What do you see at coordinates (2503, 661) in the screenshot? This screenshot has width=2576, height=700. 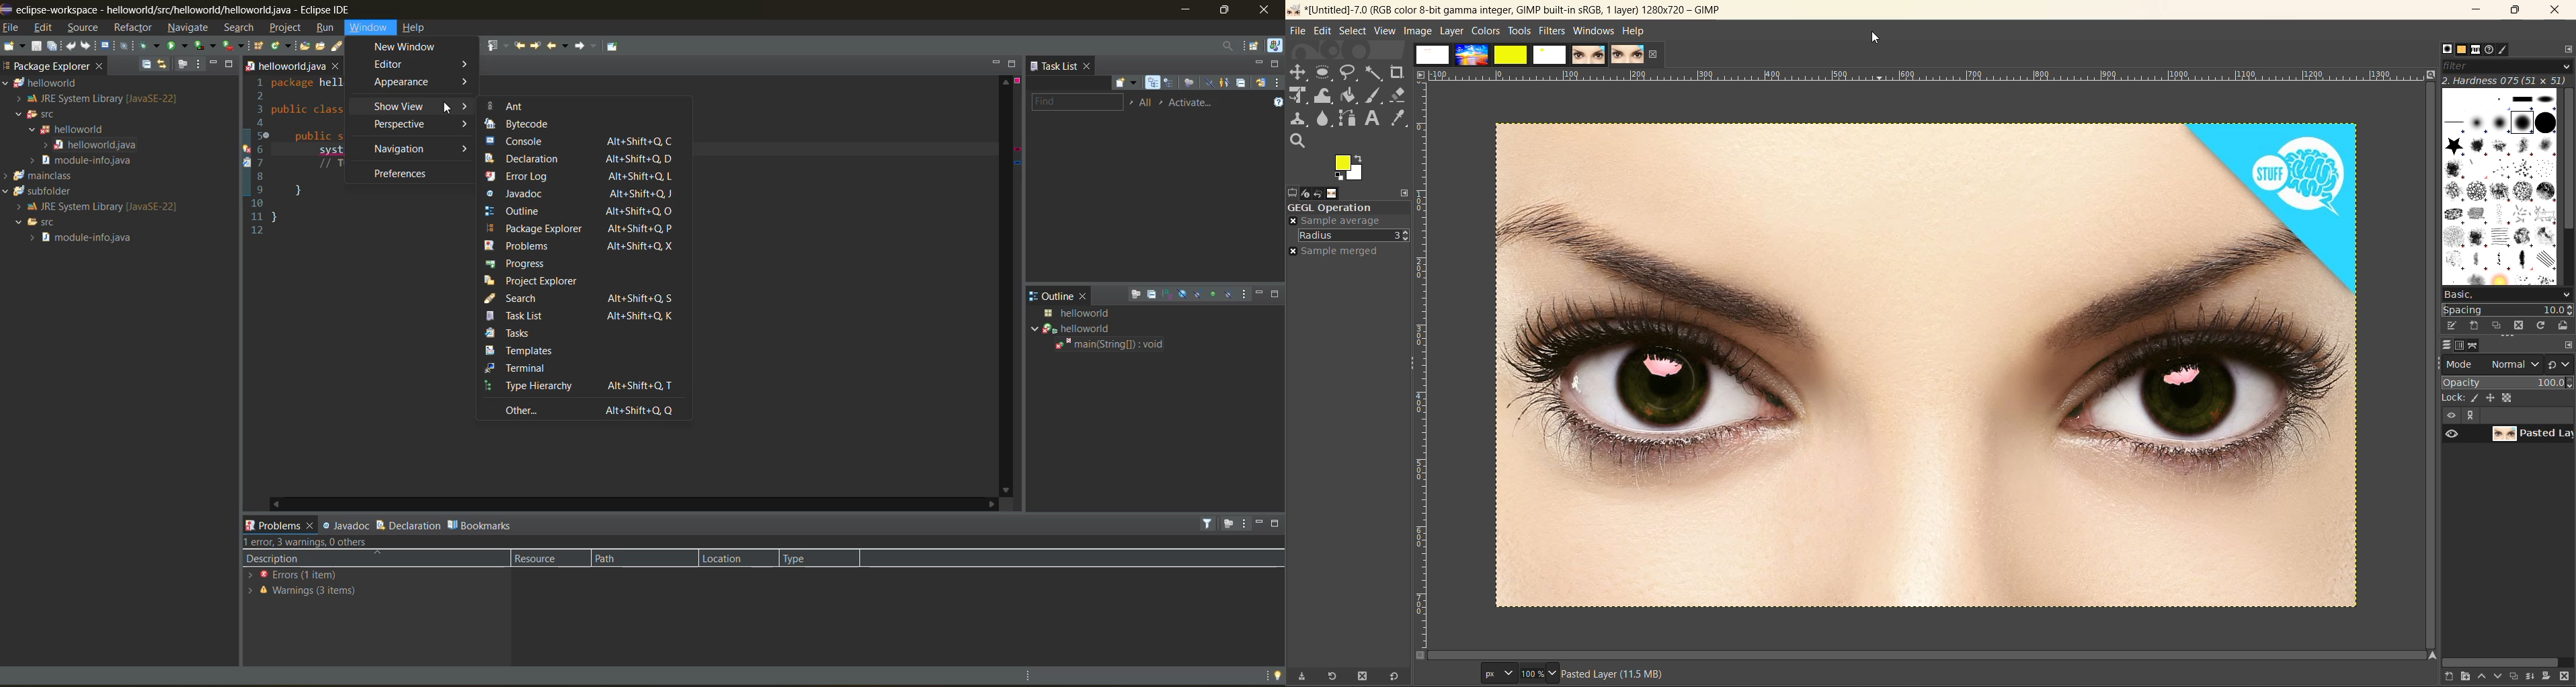 I see `horizontal scroll bar` at bounding box center [2503, 661].